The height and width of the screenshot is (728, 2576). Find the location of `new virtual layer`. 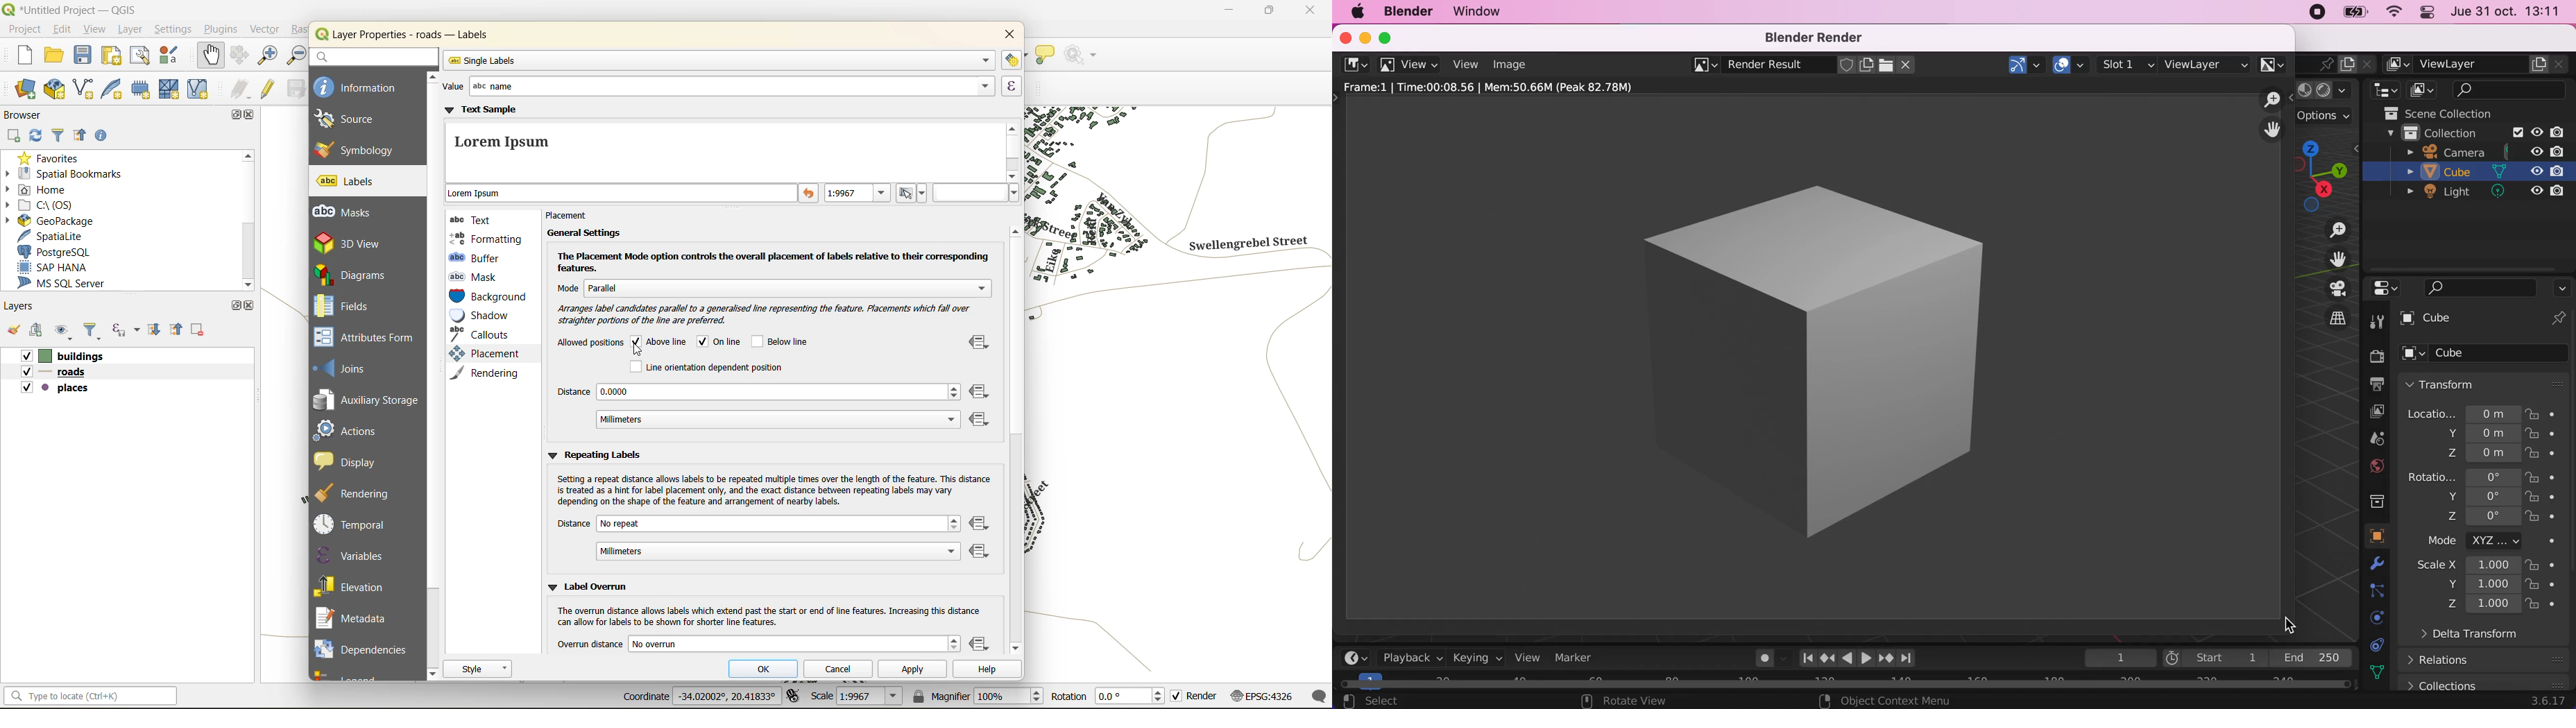

new virtual layer is located at coordinates (201, 89).